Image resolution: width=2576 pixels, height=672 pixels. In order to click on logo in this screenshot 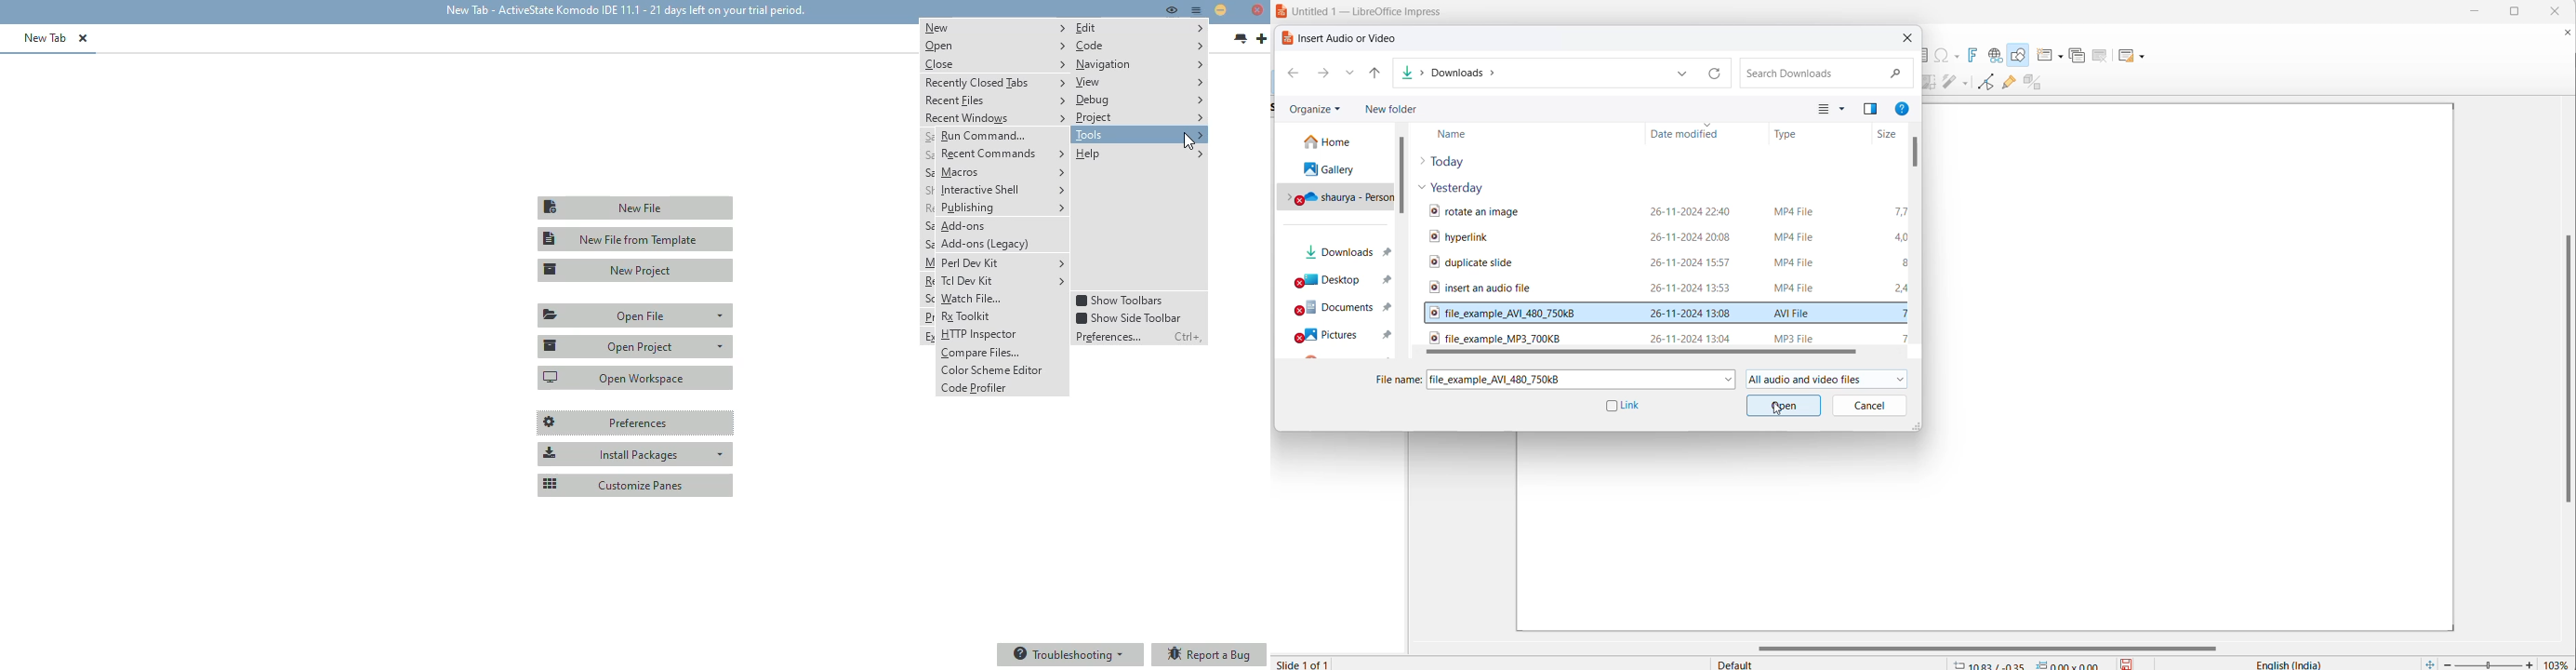, I will do `click(1280, 12)`.